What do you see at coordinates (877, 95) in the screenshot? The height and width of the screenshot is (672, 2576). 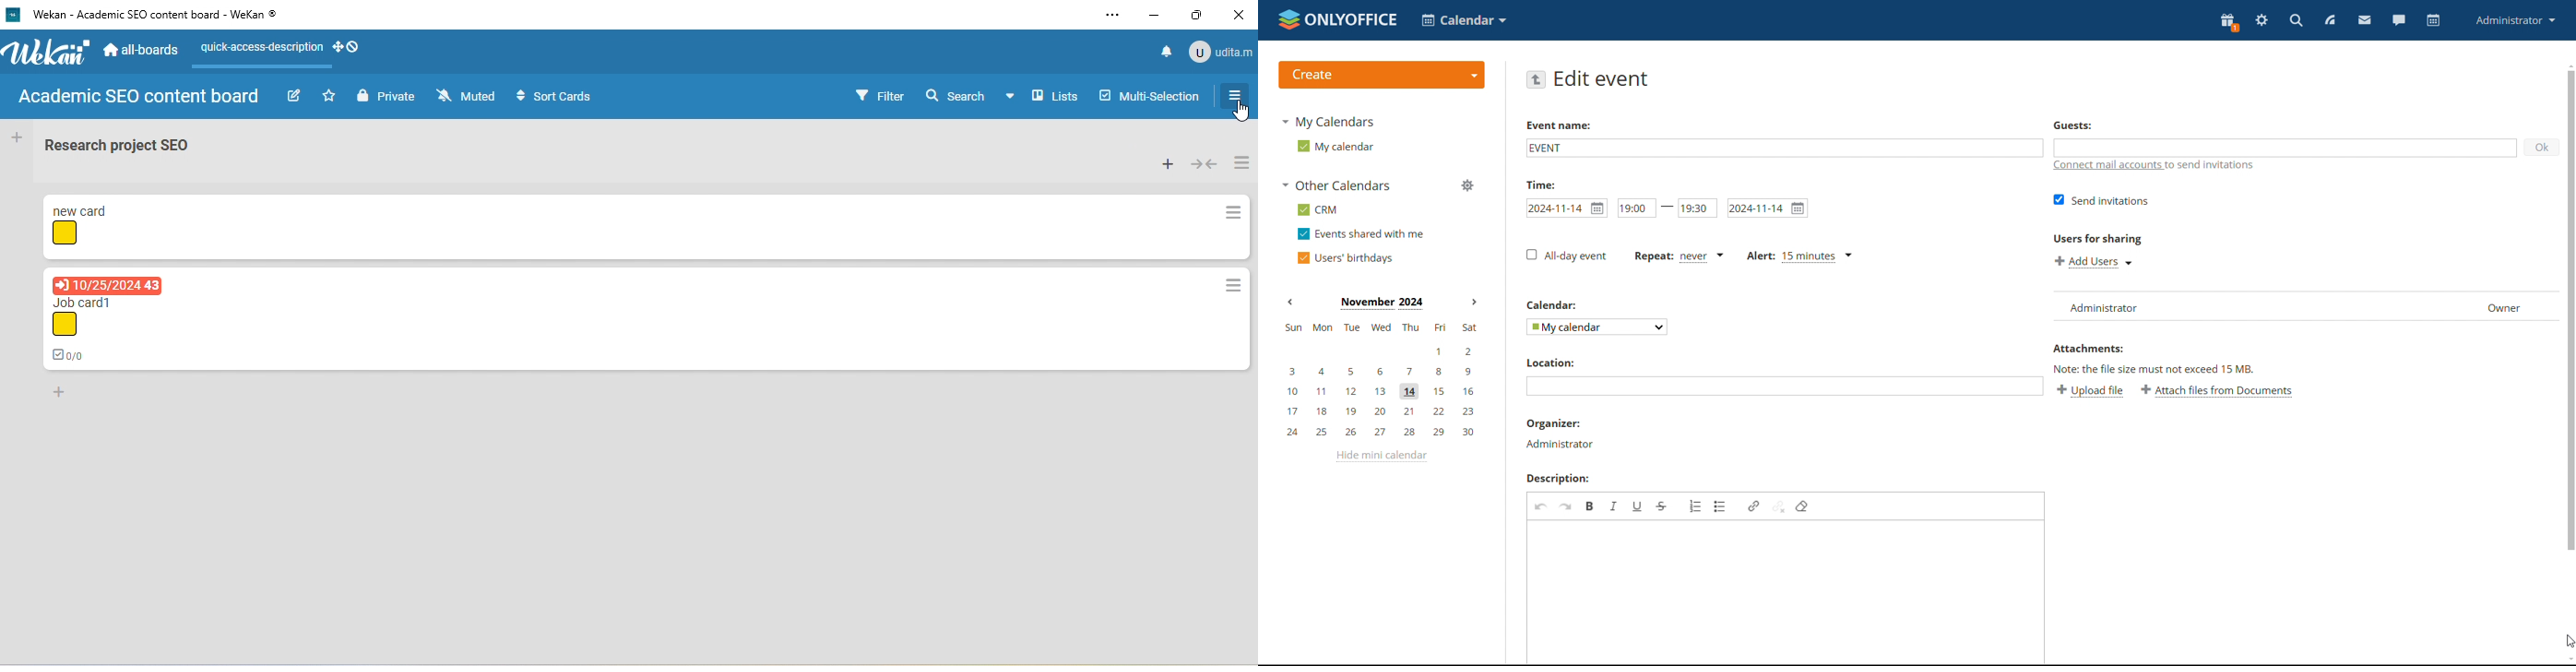 I see `filter` at bounding box center [877, 95].